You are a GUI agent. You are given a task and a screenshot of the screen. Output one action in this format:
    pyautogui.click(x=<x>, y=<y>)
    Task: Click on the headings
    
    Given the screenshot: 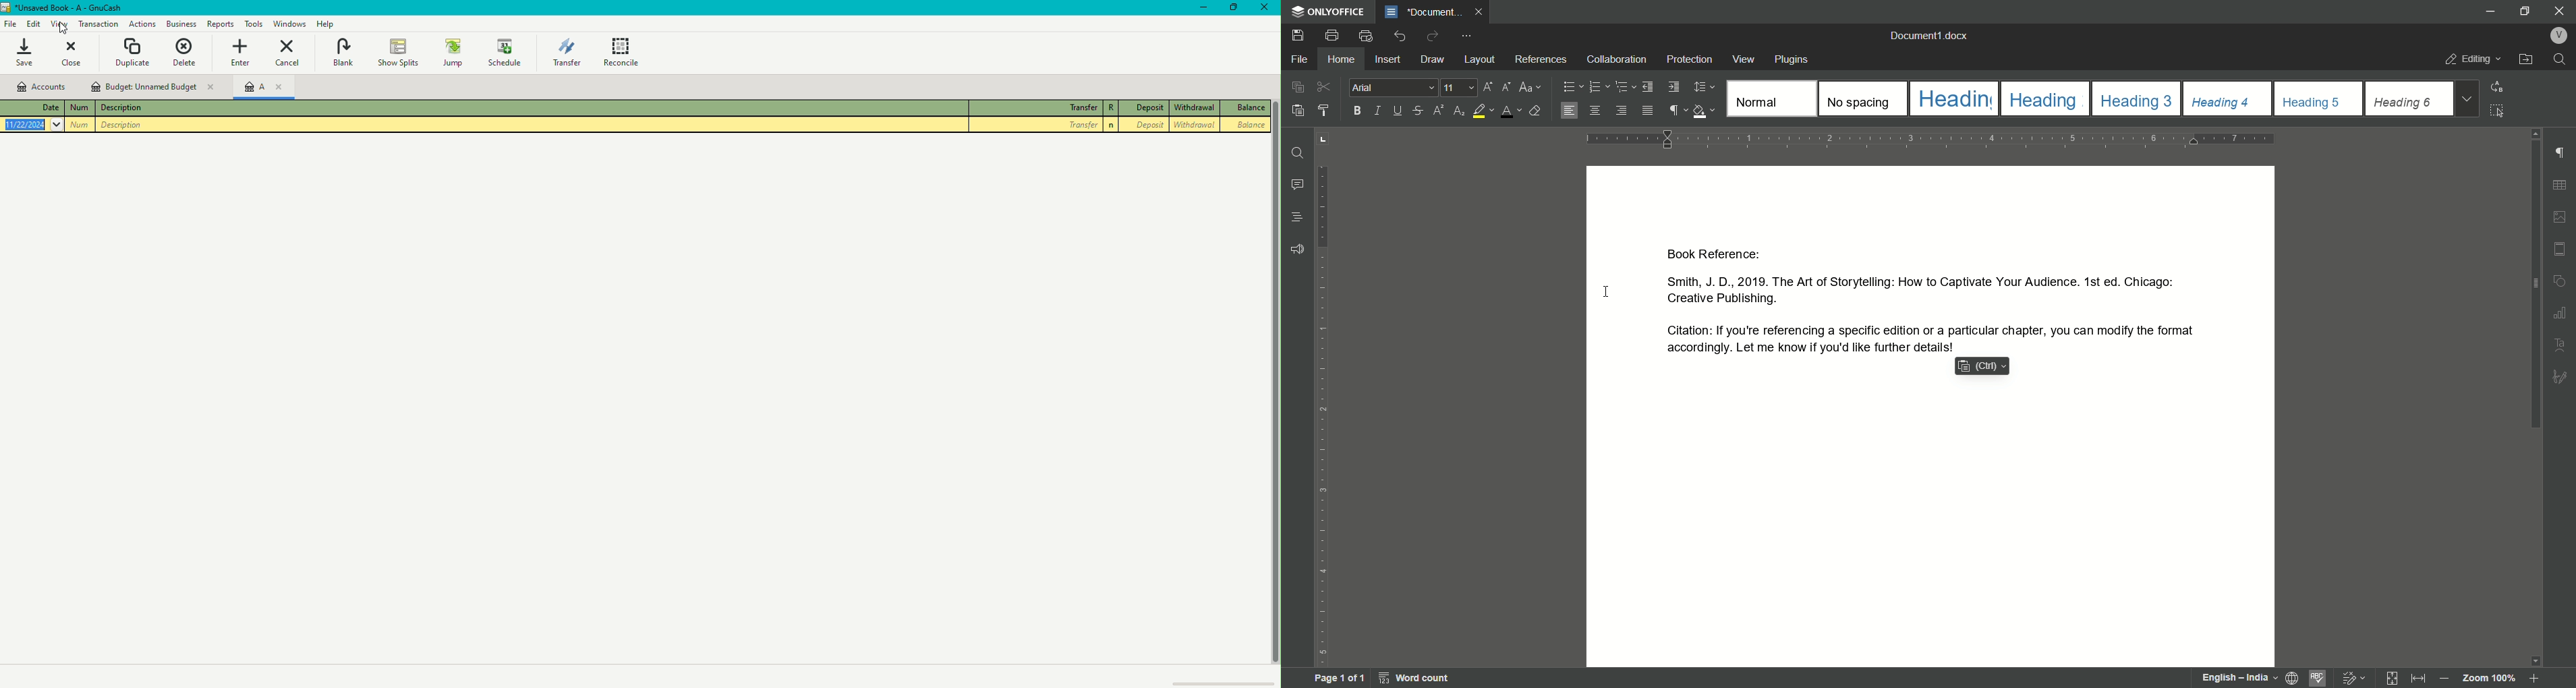 What is the action you would take?
    pyautogui.click(x=1770, y=99)
    